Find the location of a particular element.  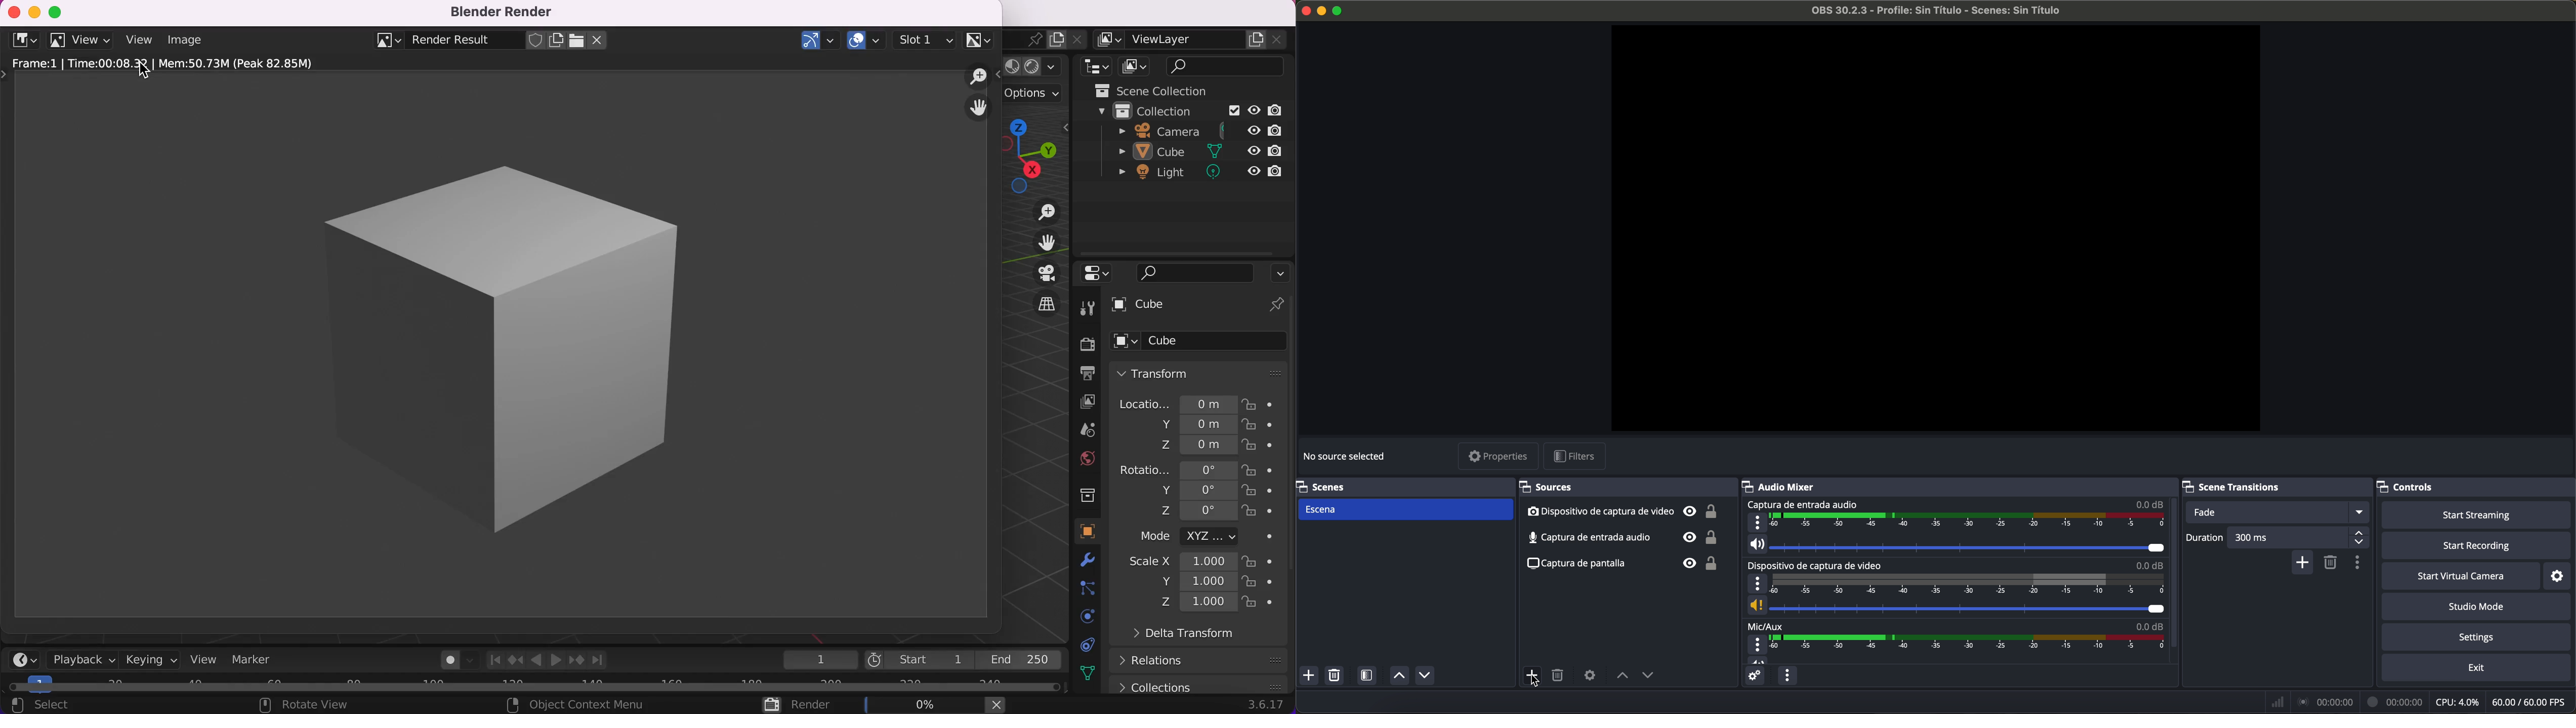

cube is located at coordinates (1198, 305).